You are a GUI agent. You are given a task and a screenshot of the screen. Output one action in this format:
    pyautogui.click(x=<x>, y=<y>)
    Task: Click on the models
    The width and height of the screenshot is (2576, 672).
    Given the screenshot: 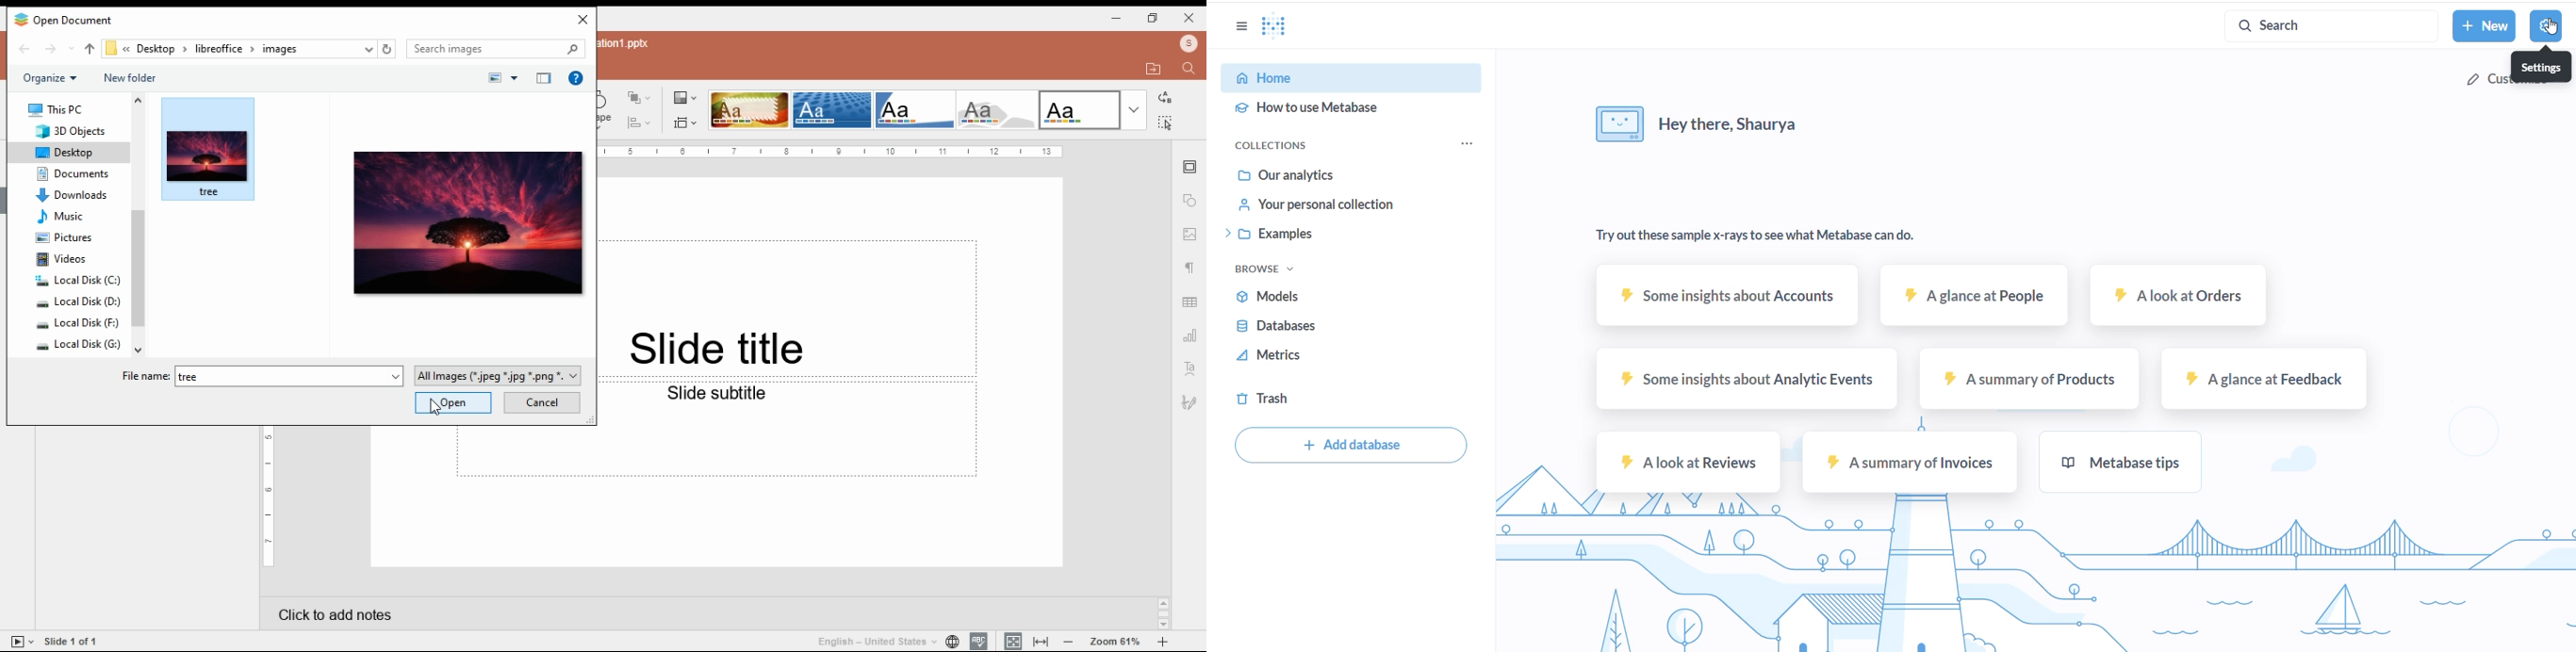 What is the action you would take?
    pyautogui.click(x=1336, y=298)
    